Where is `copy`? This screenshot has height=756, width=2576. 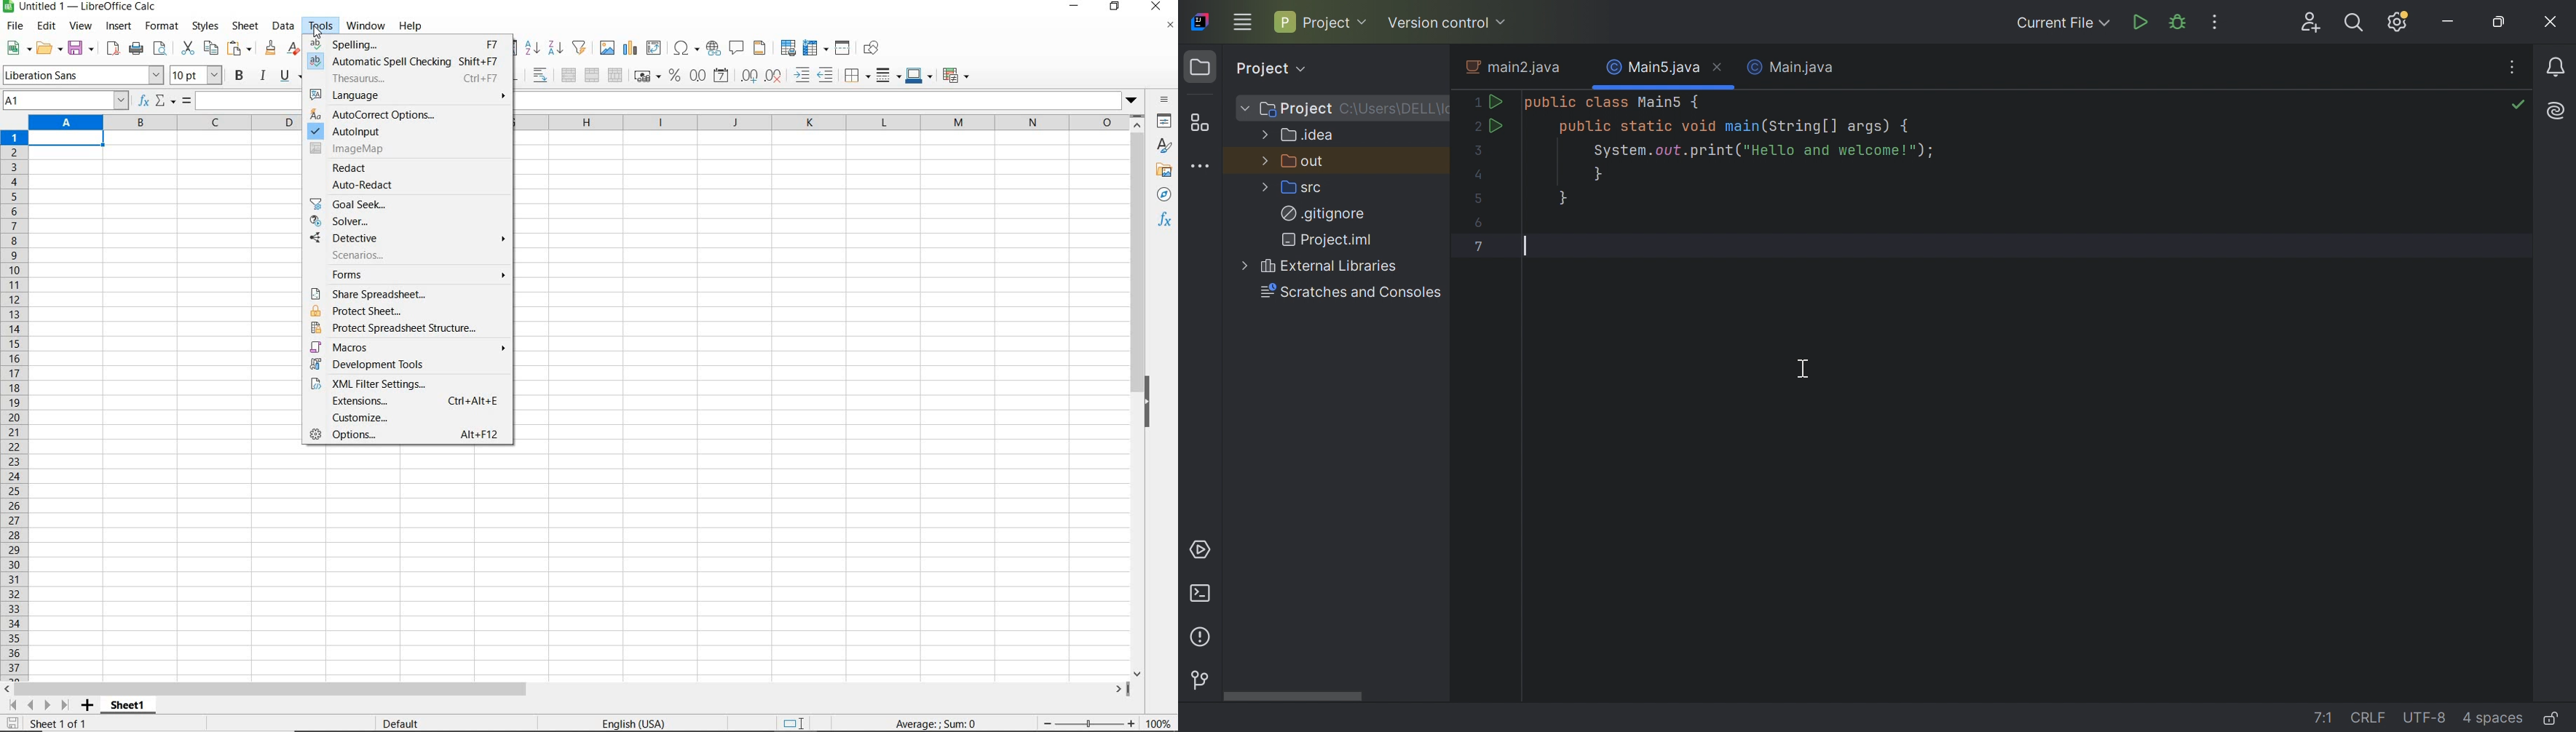 copy is located at coordinates (209, 48).